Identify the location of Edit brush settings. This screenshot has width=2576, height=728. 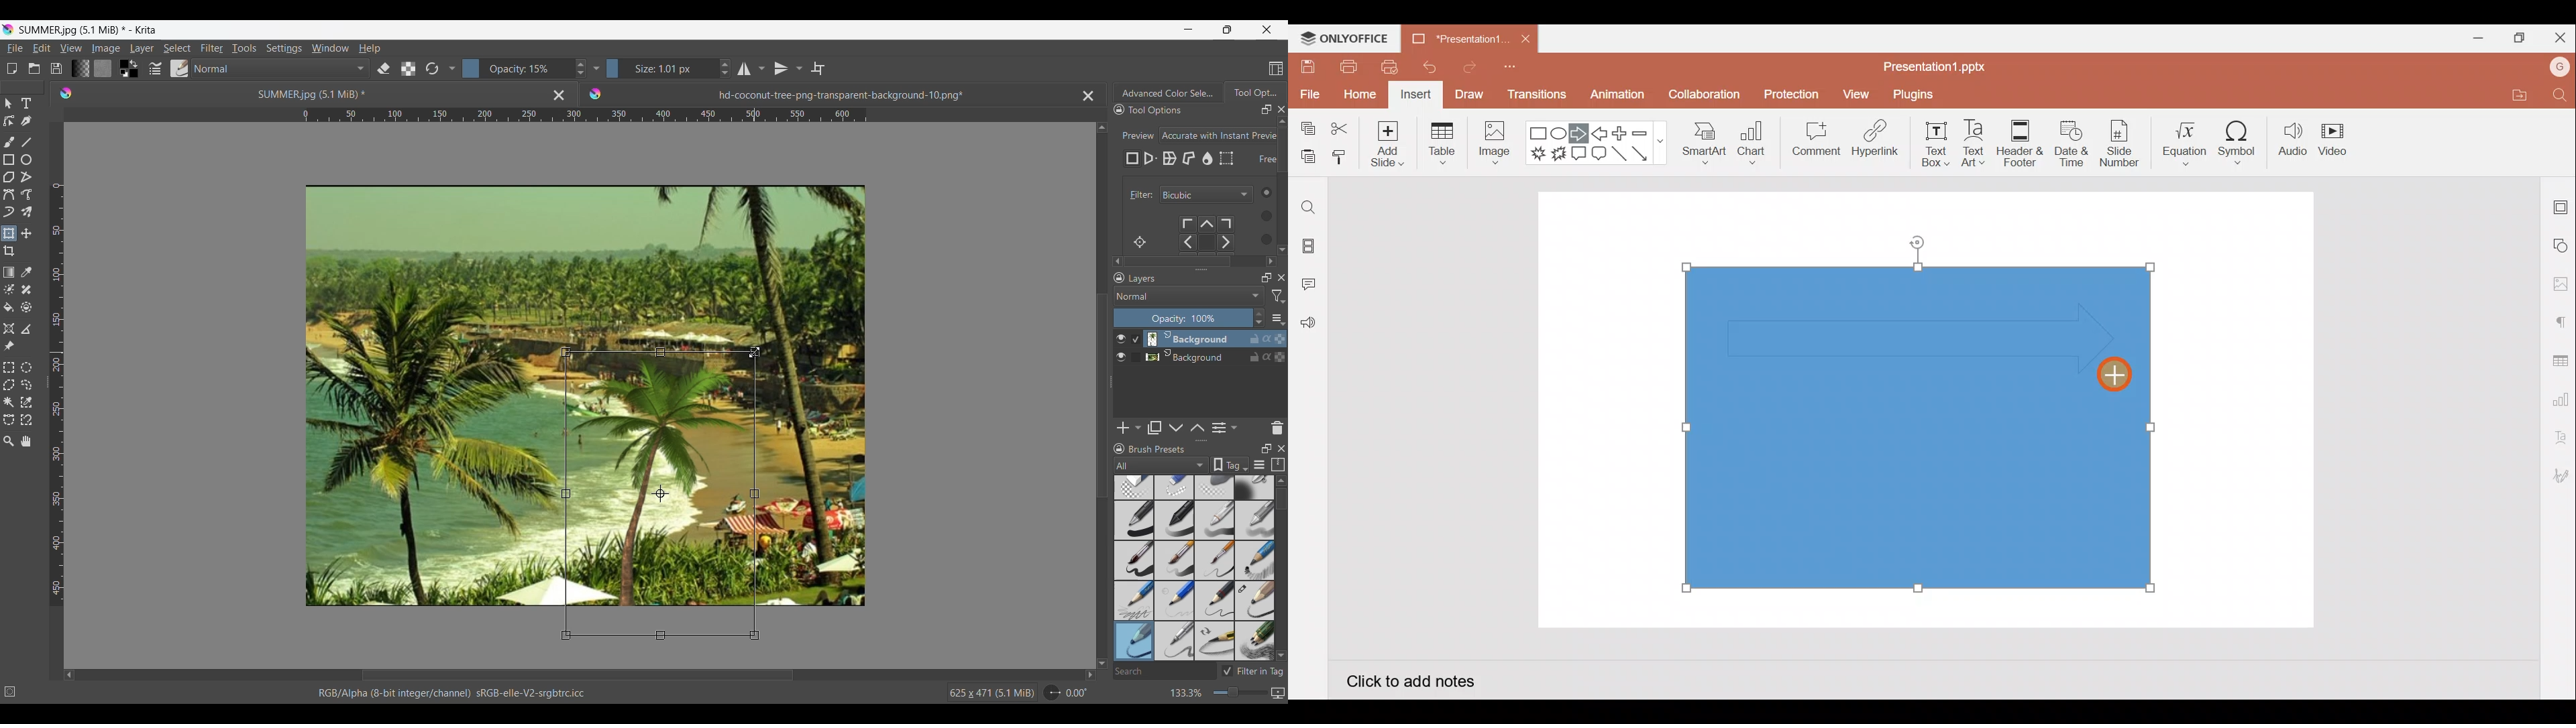
(154, 69).